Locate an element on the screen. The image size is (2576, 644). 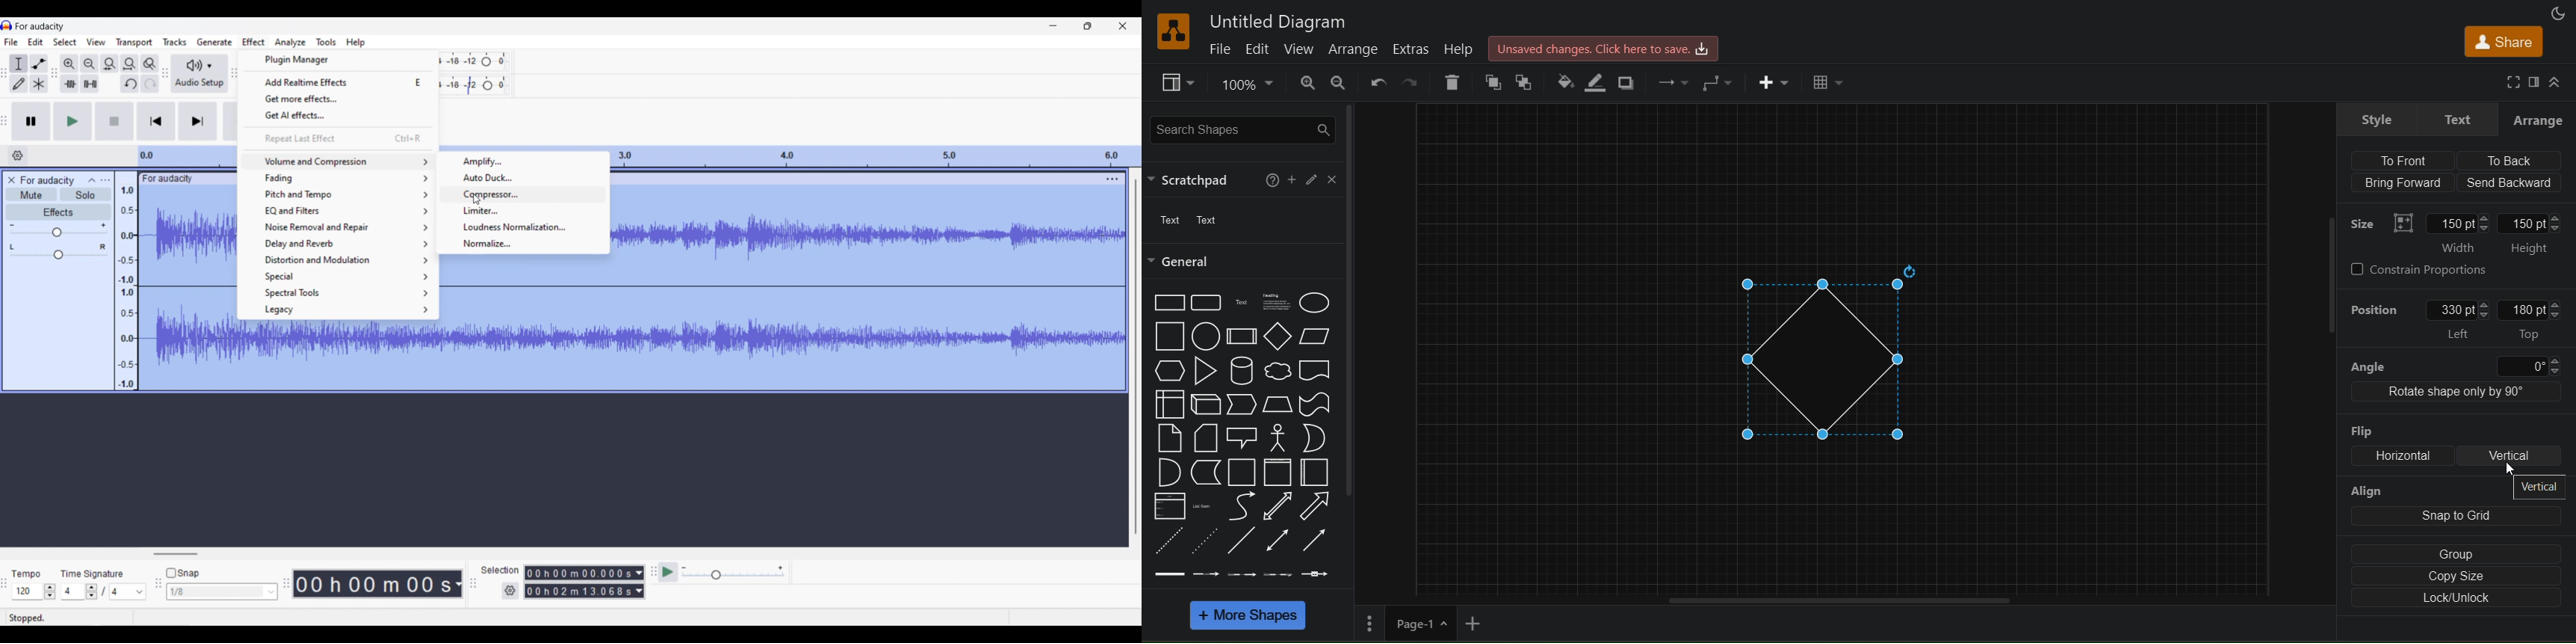
size is located at coordinates (2377, 221).